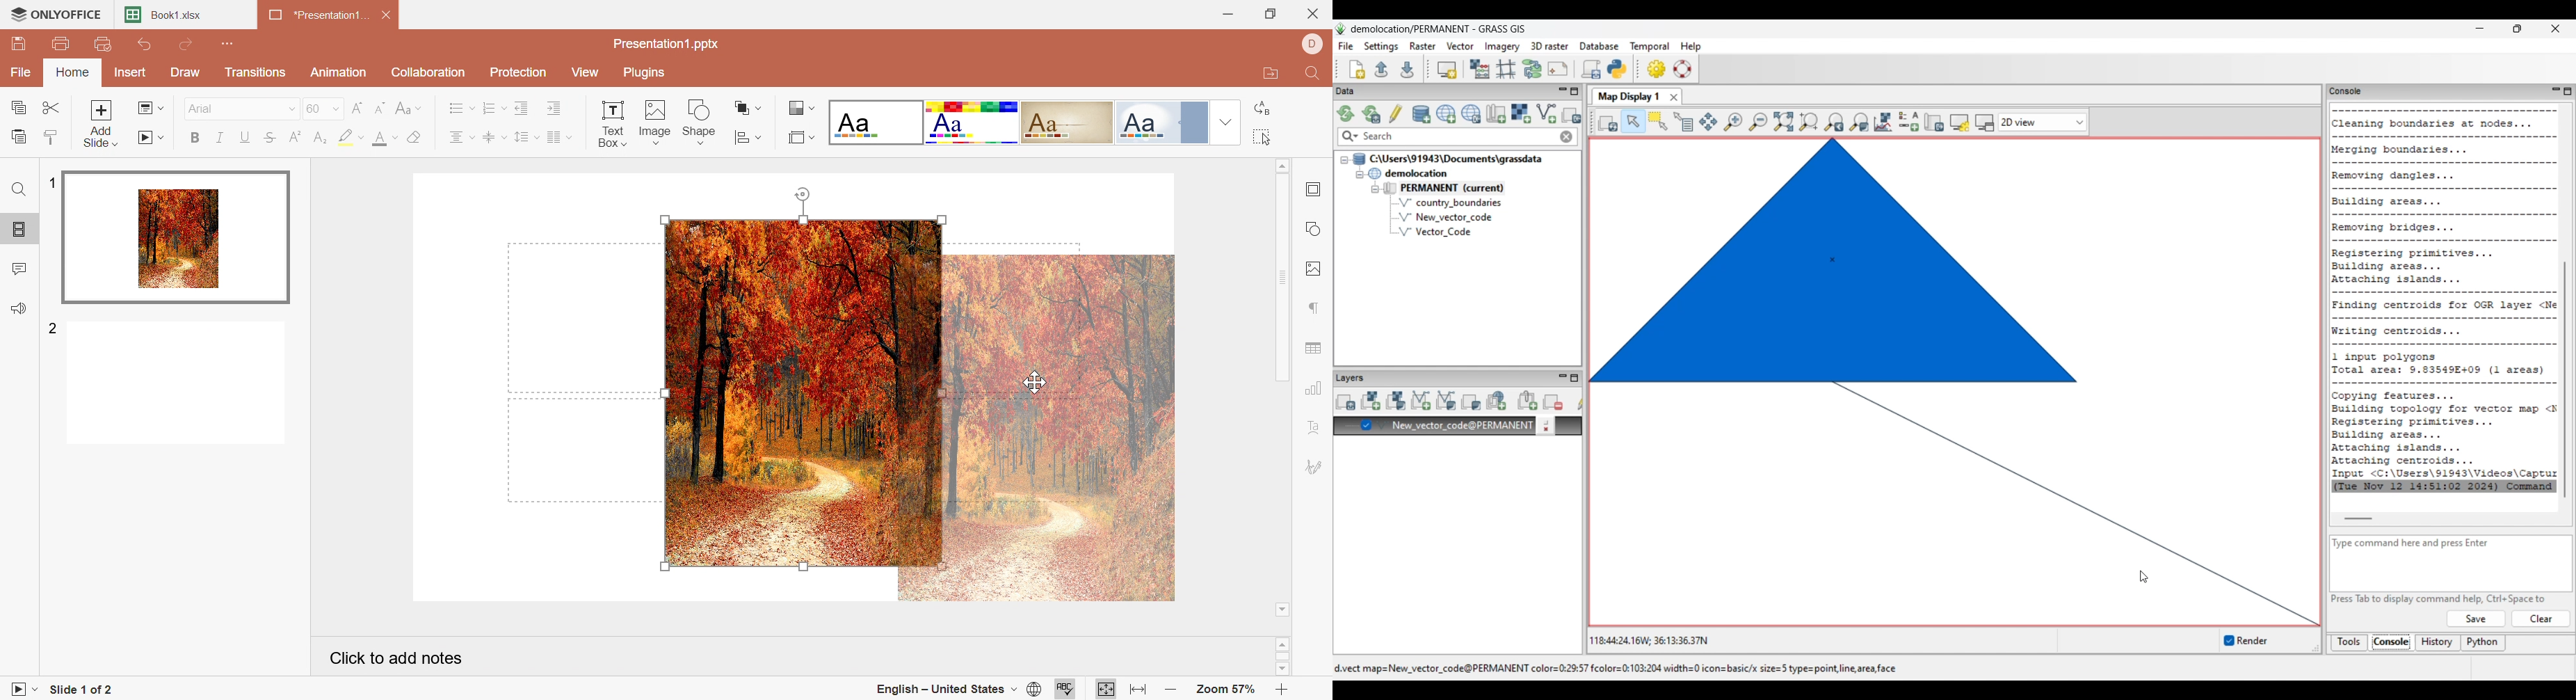  Describe the element at coordinates (16, 41) in the screenshot. I see `Save` at that location.